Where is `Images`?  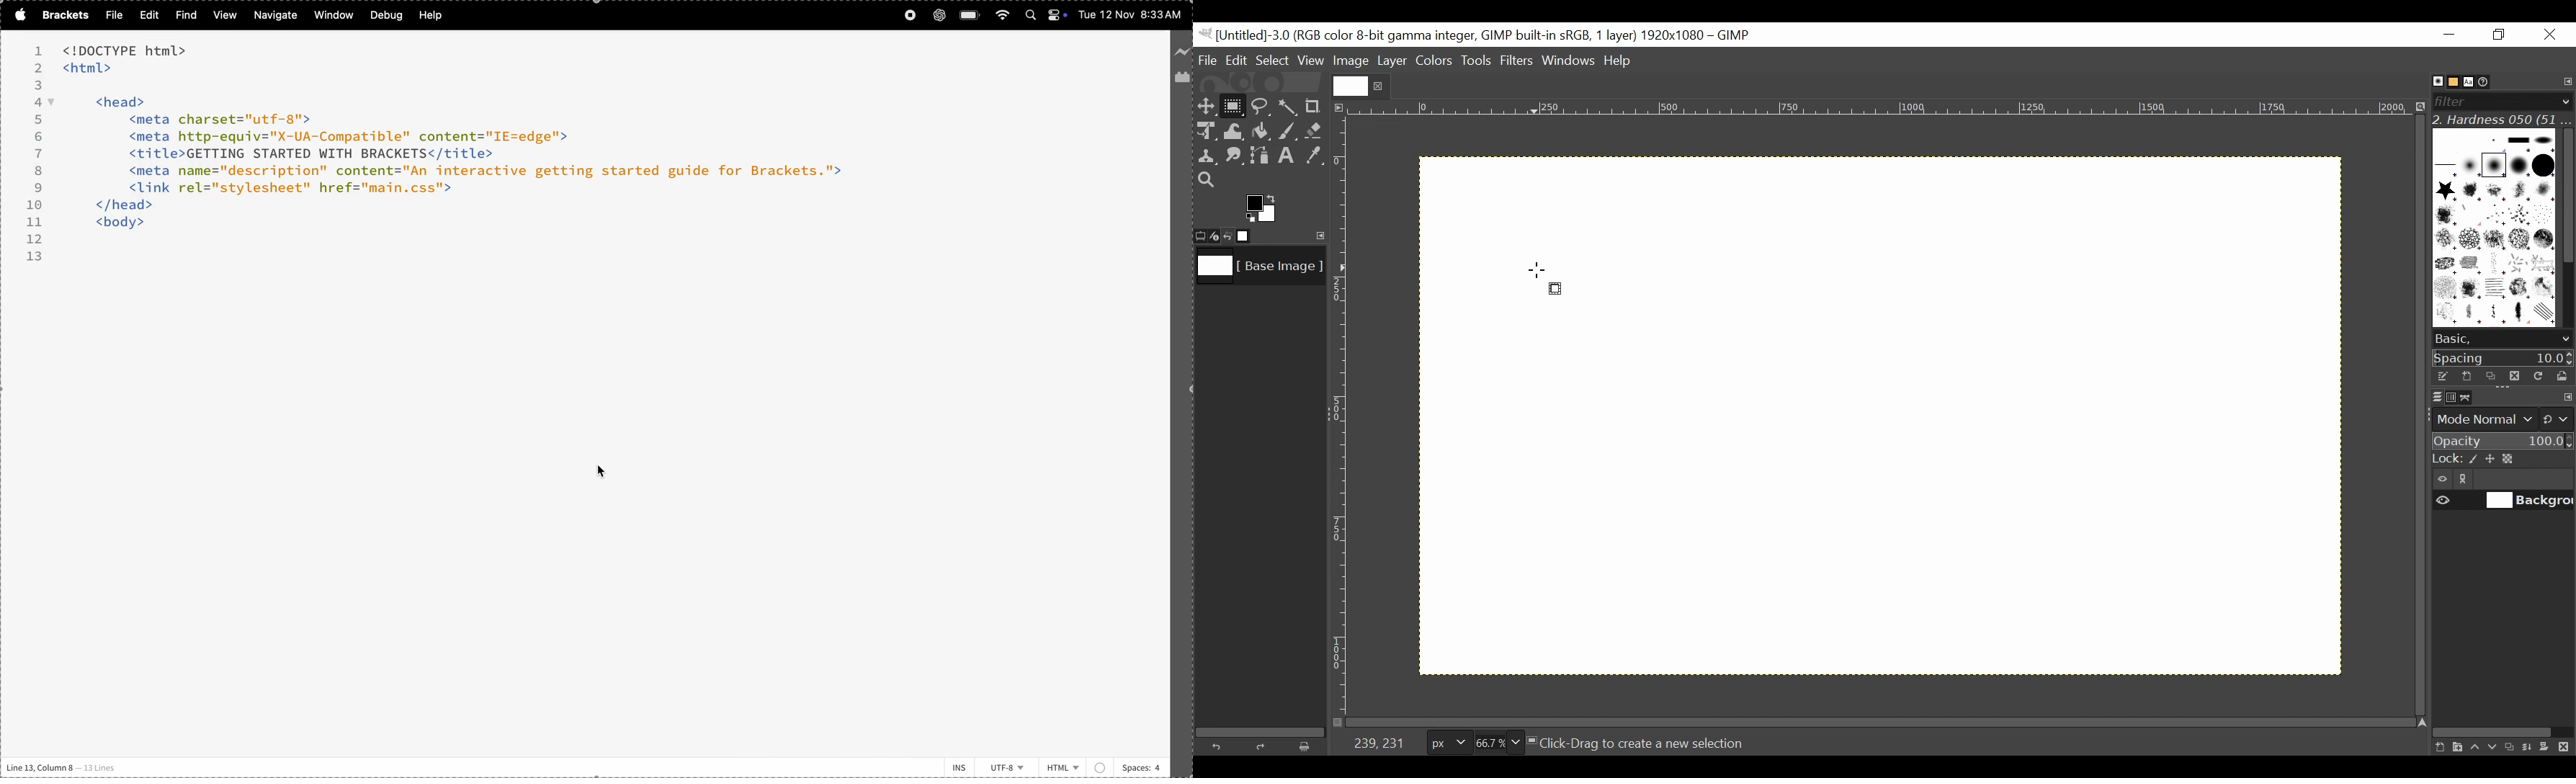
Images is located at coordinates (1253, 236).